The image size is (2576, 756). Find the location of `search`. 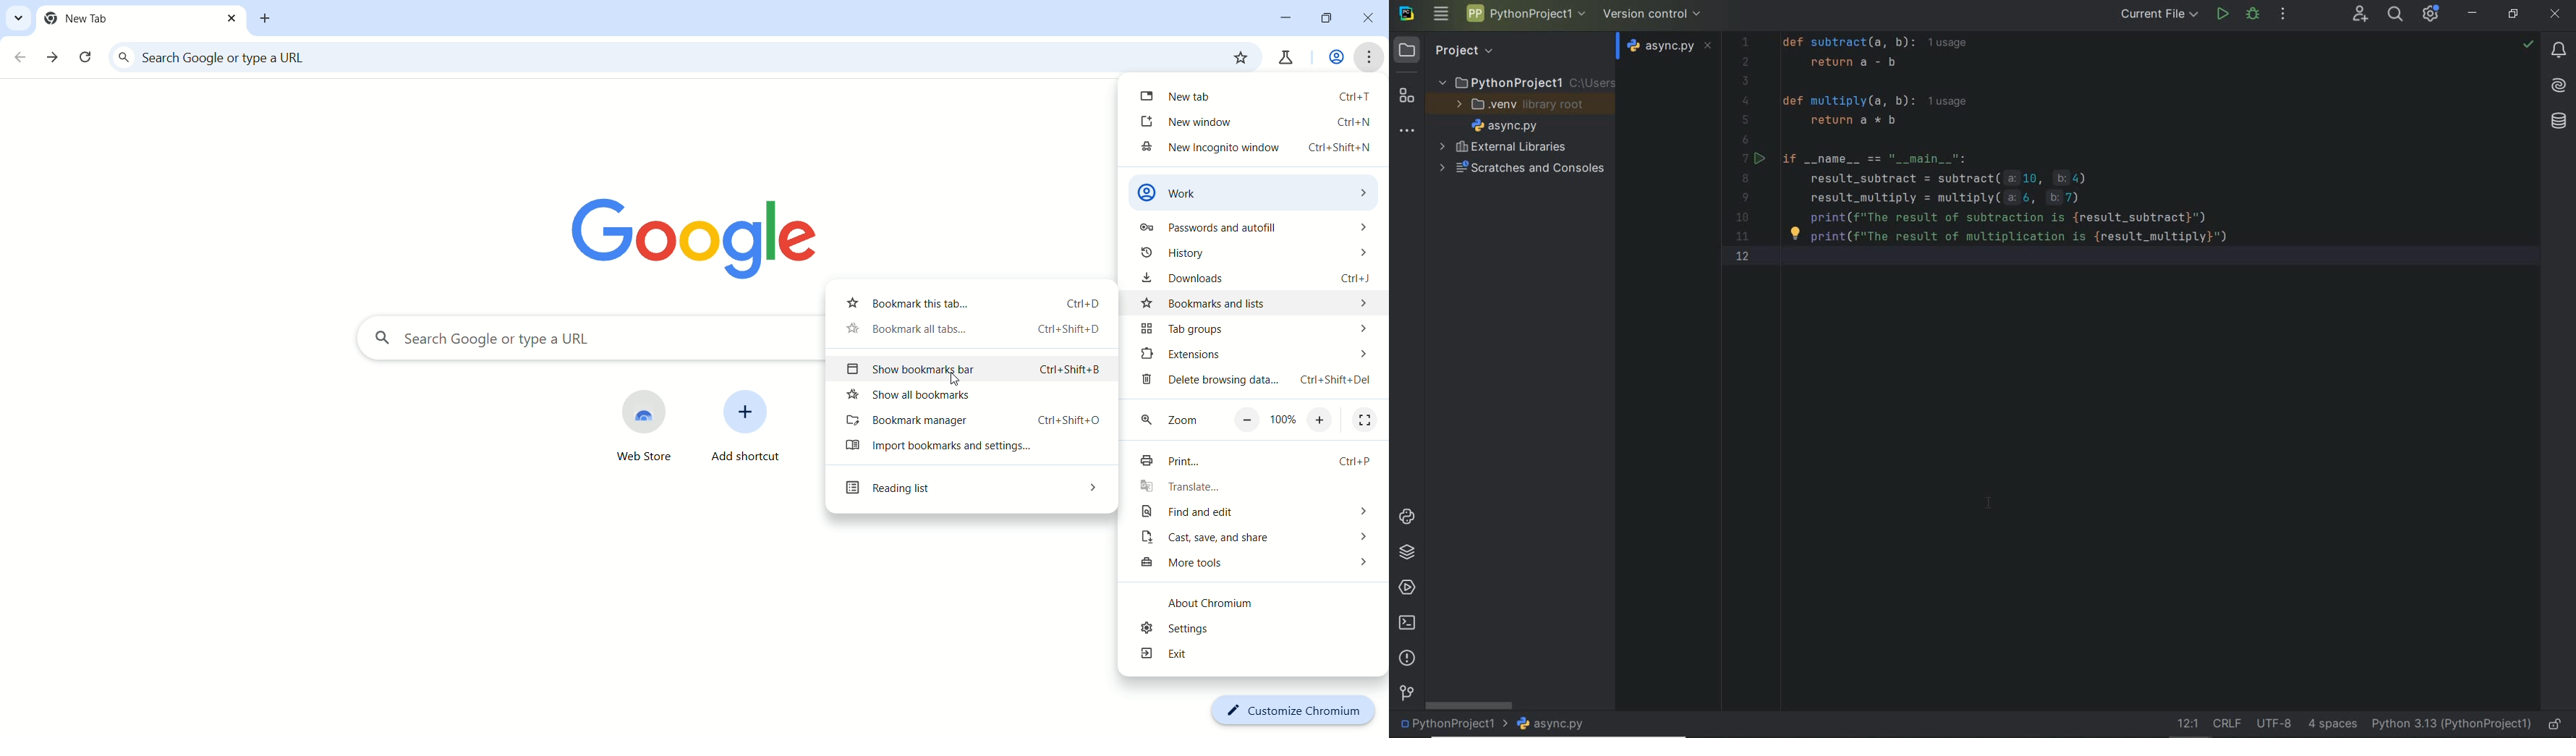

search is located at coordinates (585, 339).